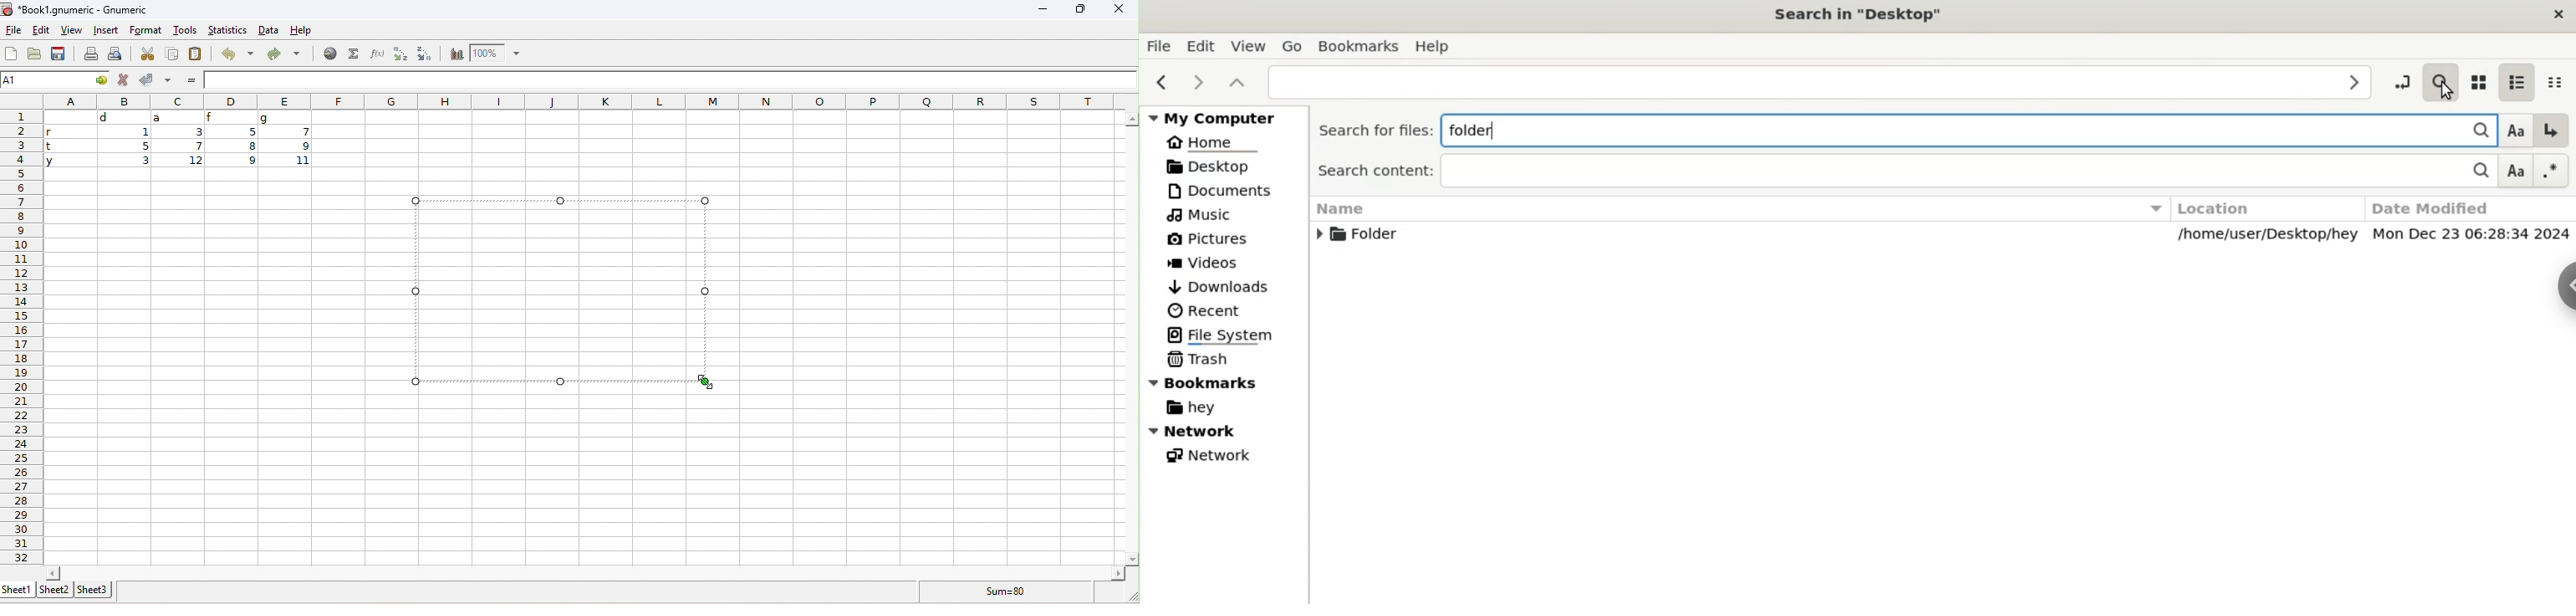 The width and height of the screenshot is (2576, 616). I want to click on paste, so click(196, 53).